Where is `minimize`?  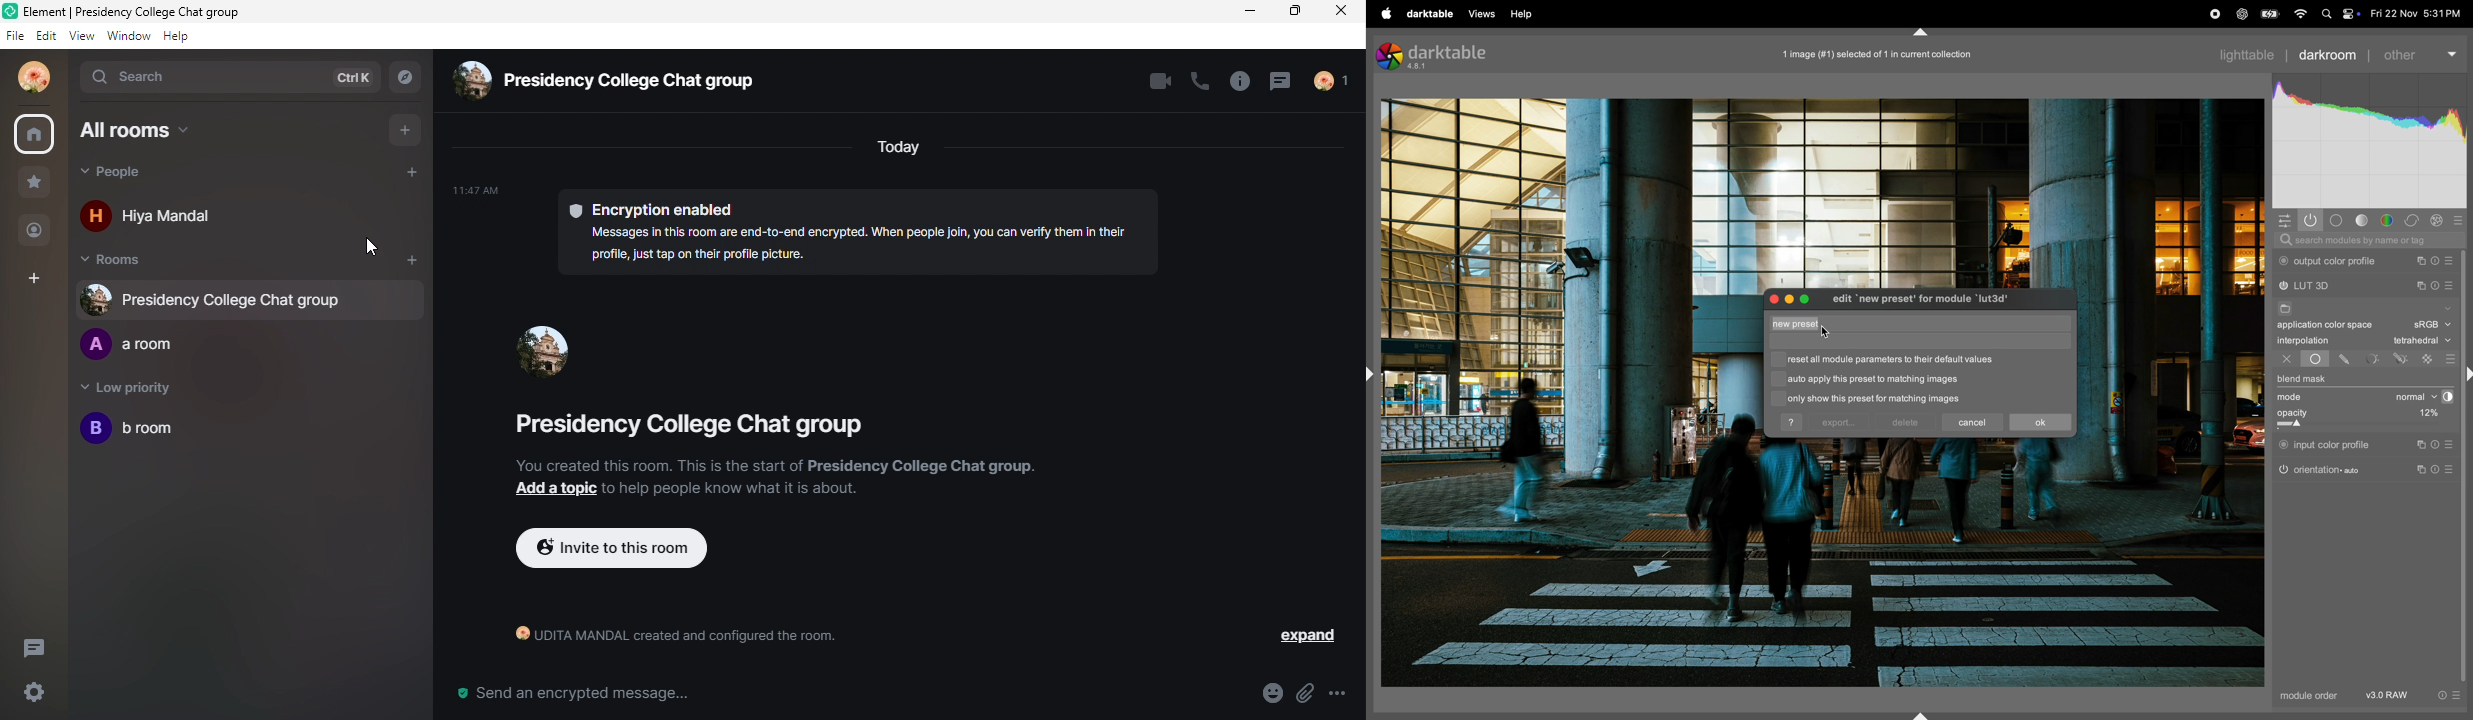 minimize is located at coordinates (1252, 13).